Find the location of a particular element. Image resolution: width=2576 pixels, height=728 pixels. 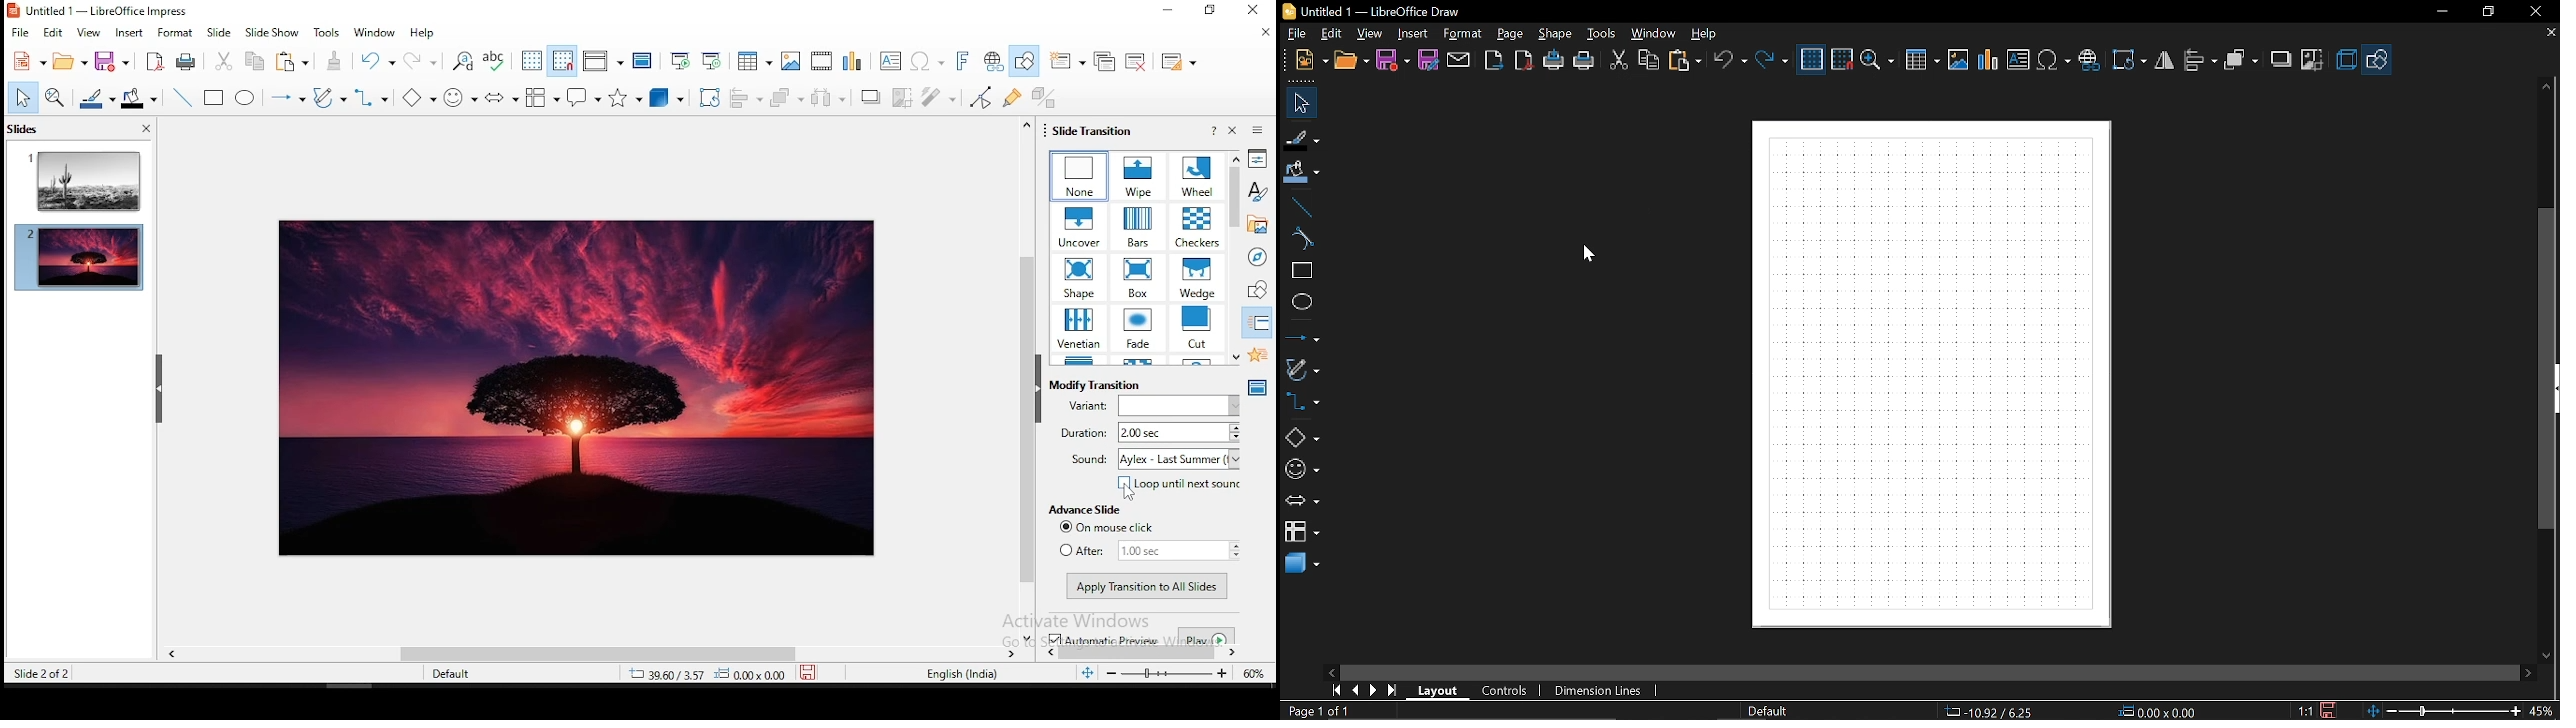

lines and arrows is located at coordinates (1303, 338).